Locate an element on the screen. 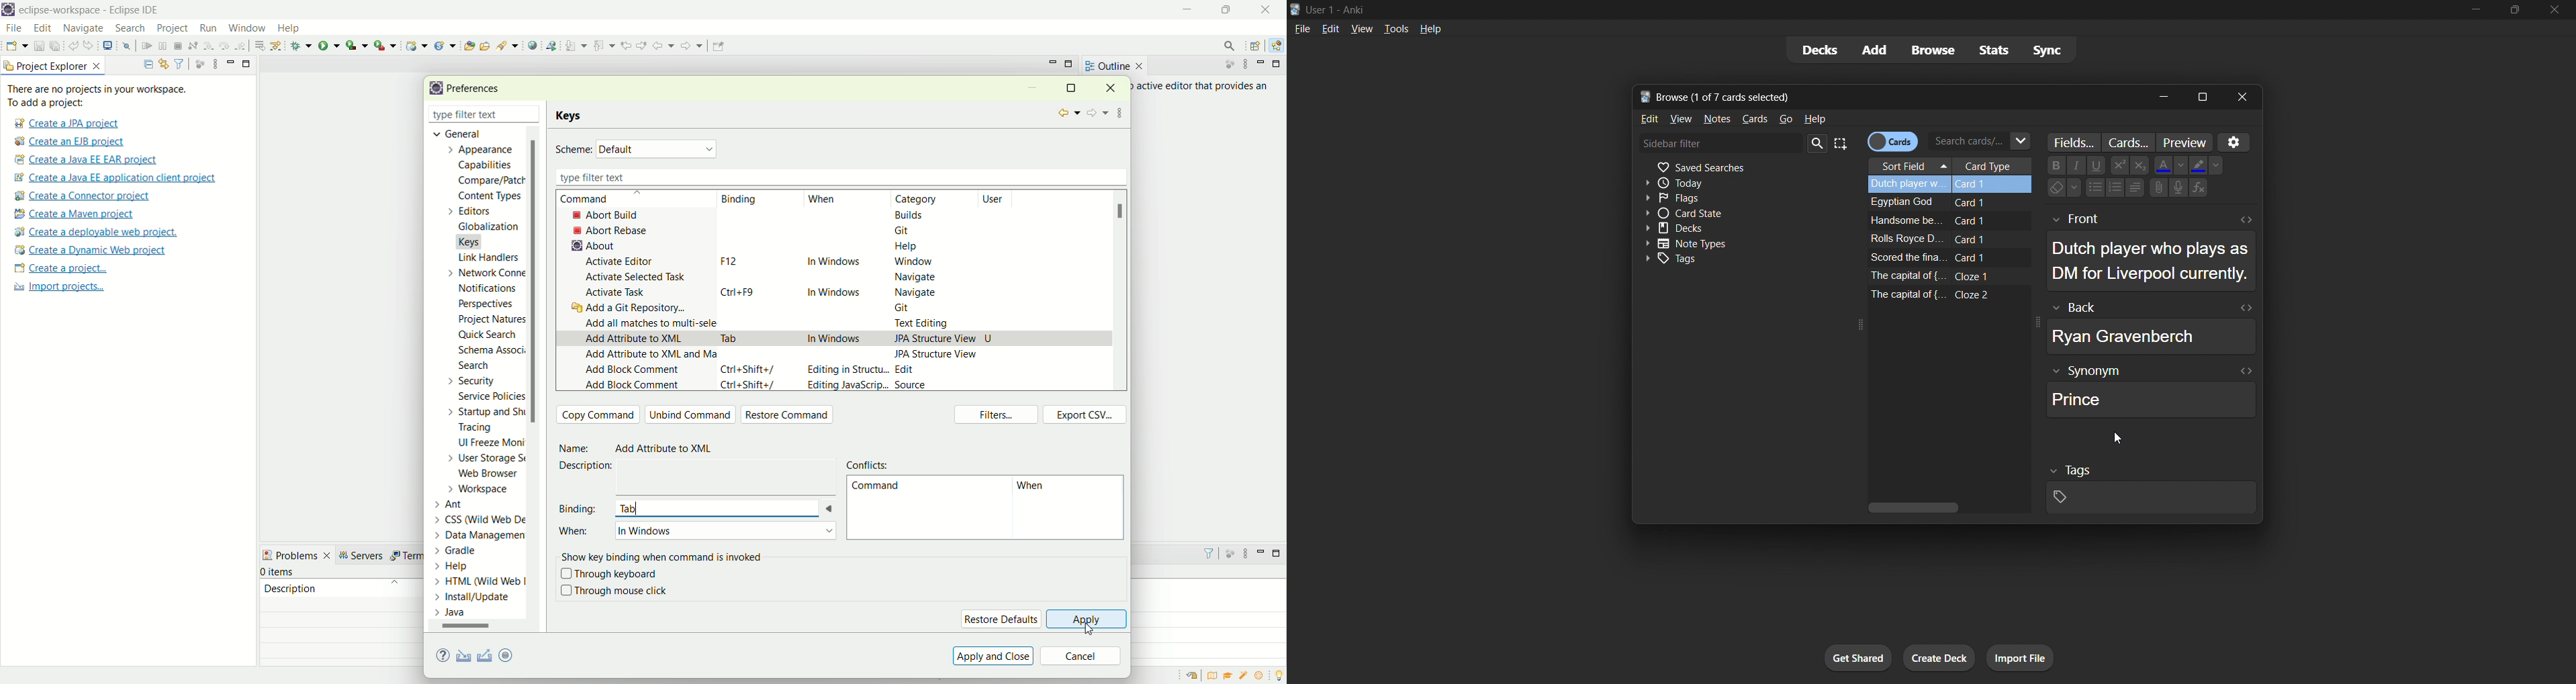 The width and height of the screenshot is (2576, 700). selected card back data is located at coordinates (2146, 325).